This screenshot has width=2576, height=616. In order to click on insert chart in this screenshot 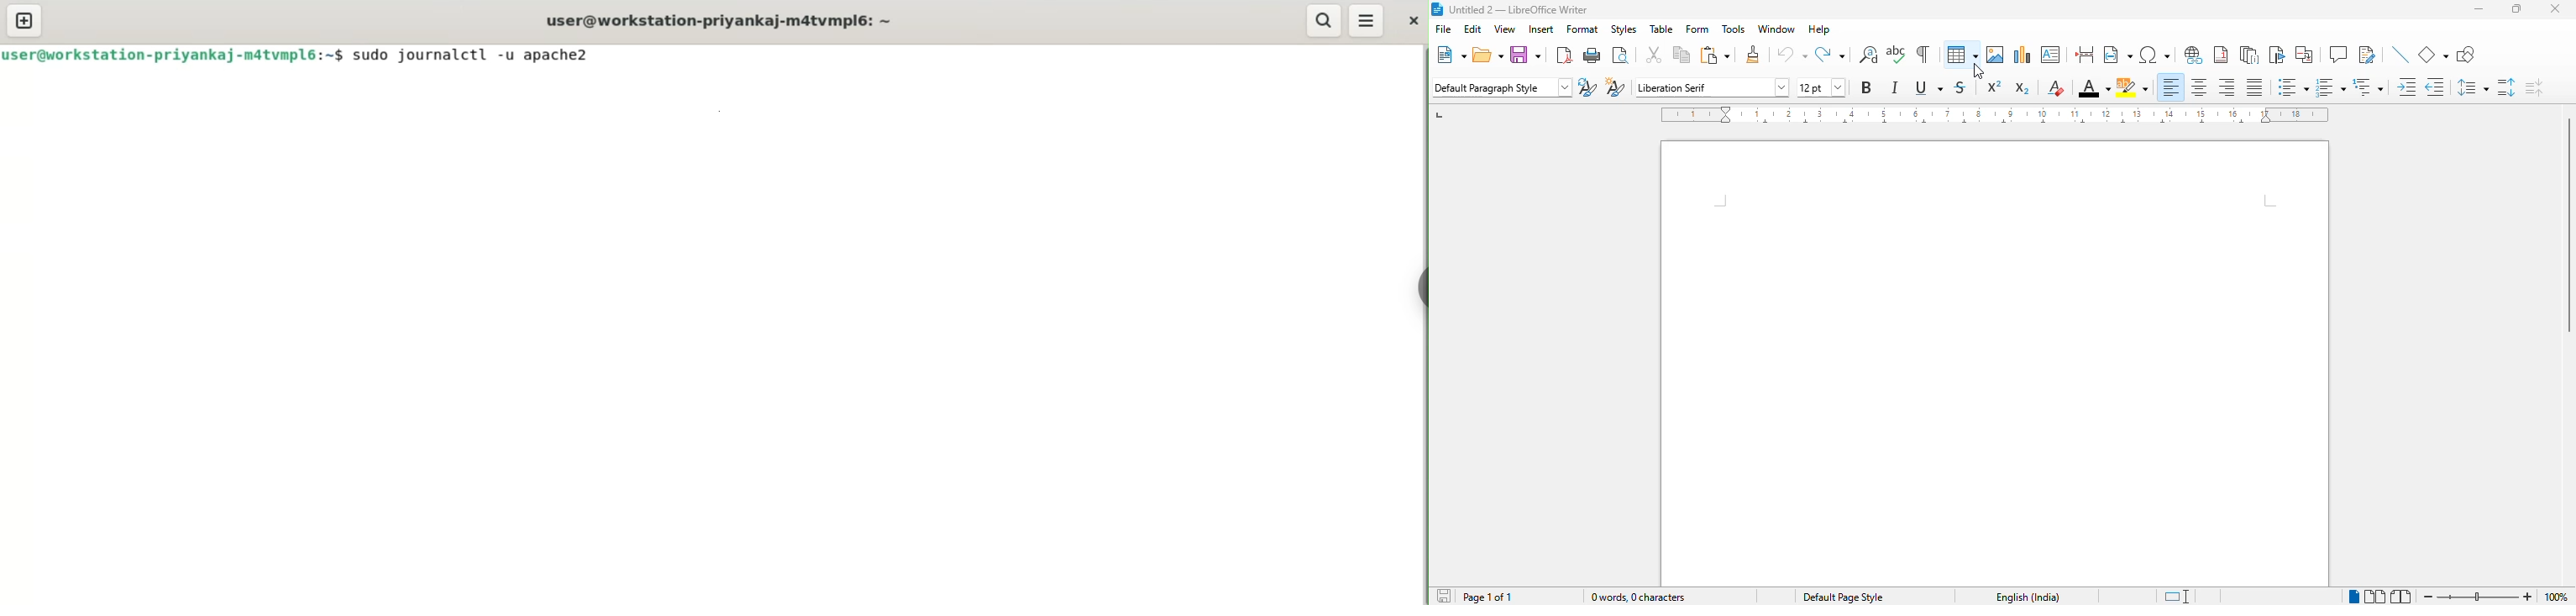, I will do `click(2023, 55)`.